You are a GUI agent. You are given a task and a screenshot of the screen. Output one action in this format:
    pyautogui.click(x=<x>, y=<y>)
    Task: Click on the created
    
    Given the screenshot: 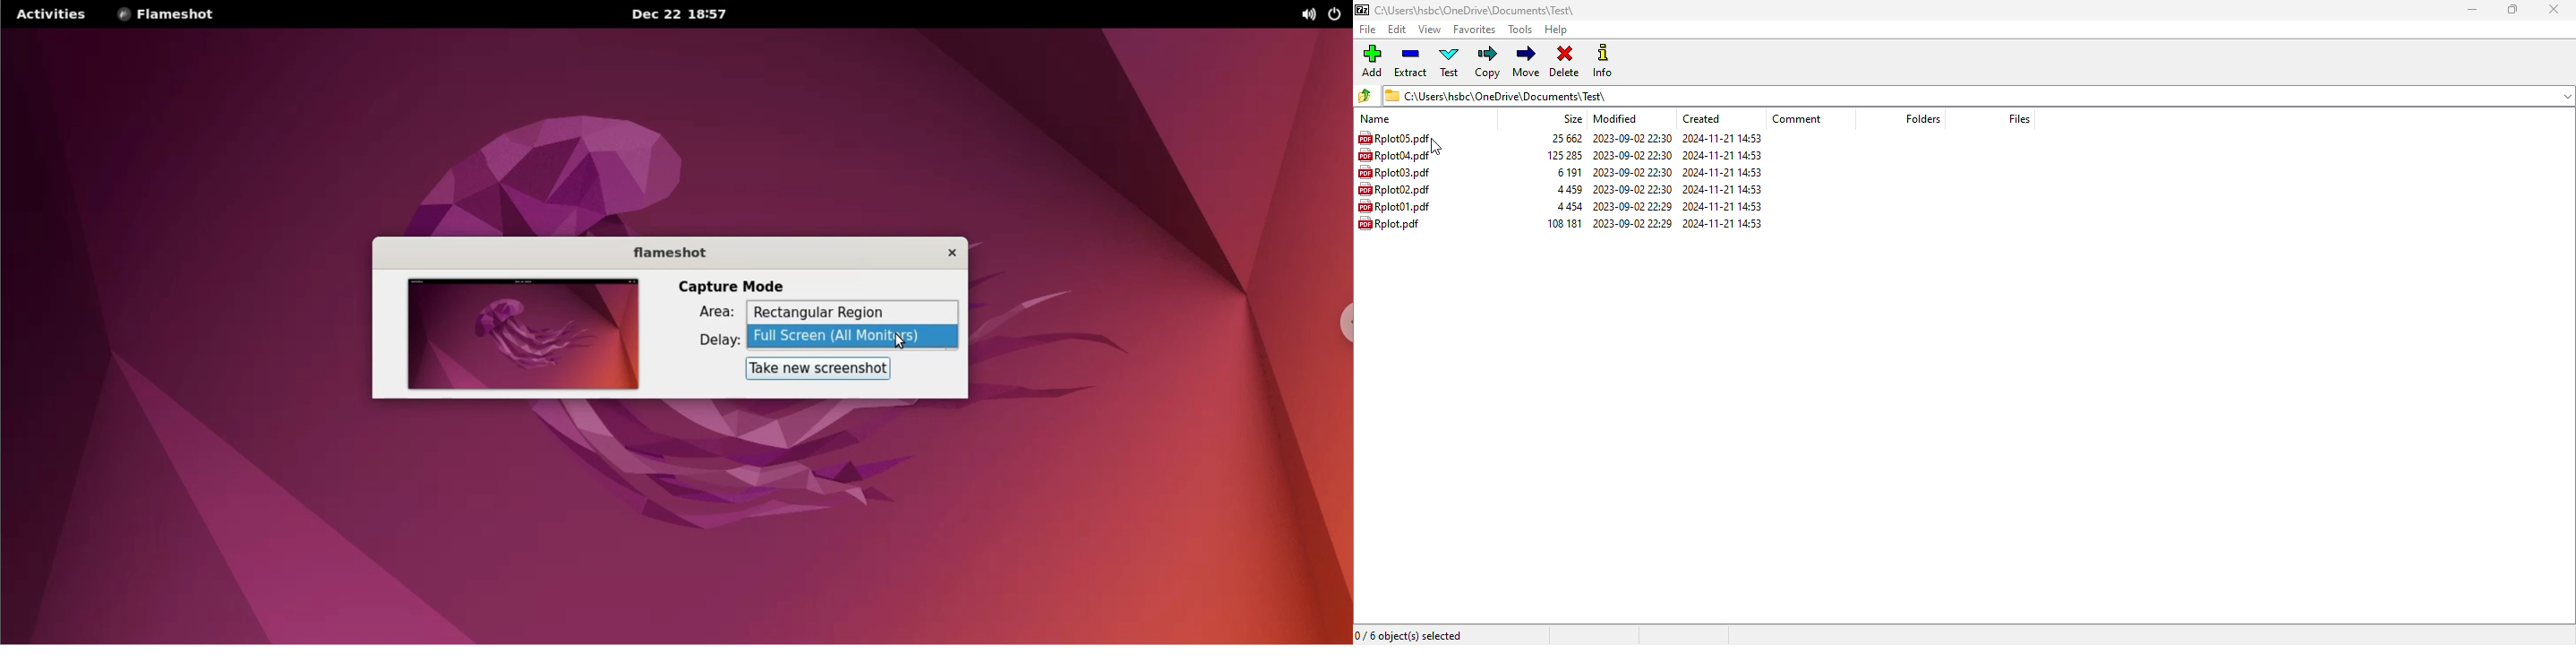 What is the action you would take?
    pyautogui.click(x=1701, y=119)
    